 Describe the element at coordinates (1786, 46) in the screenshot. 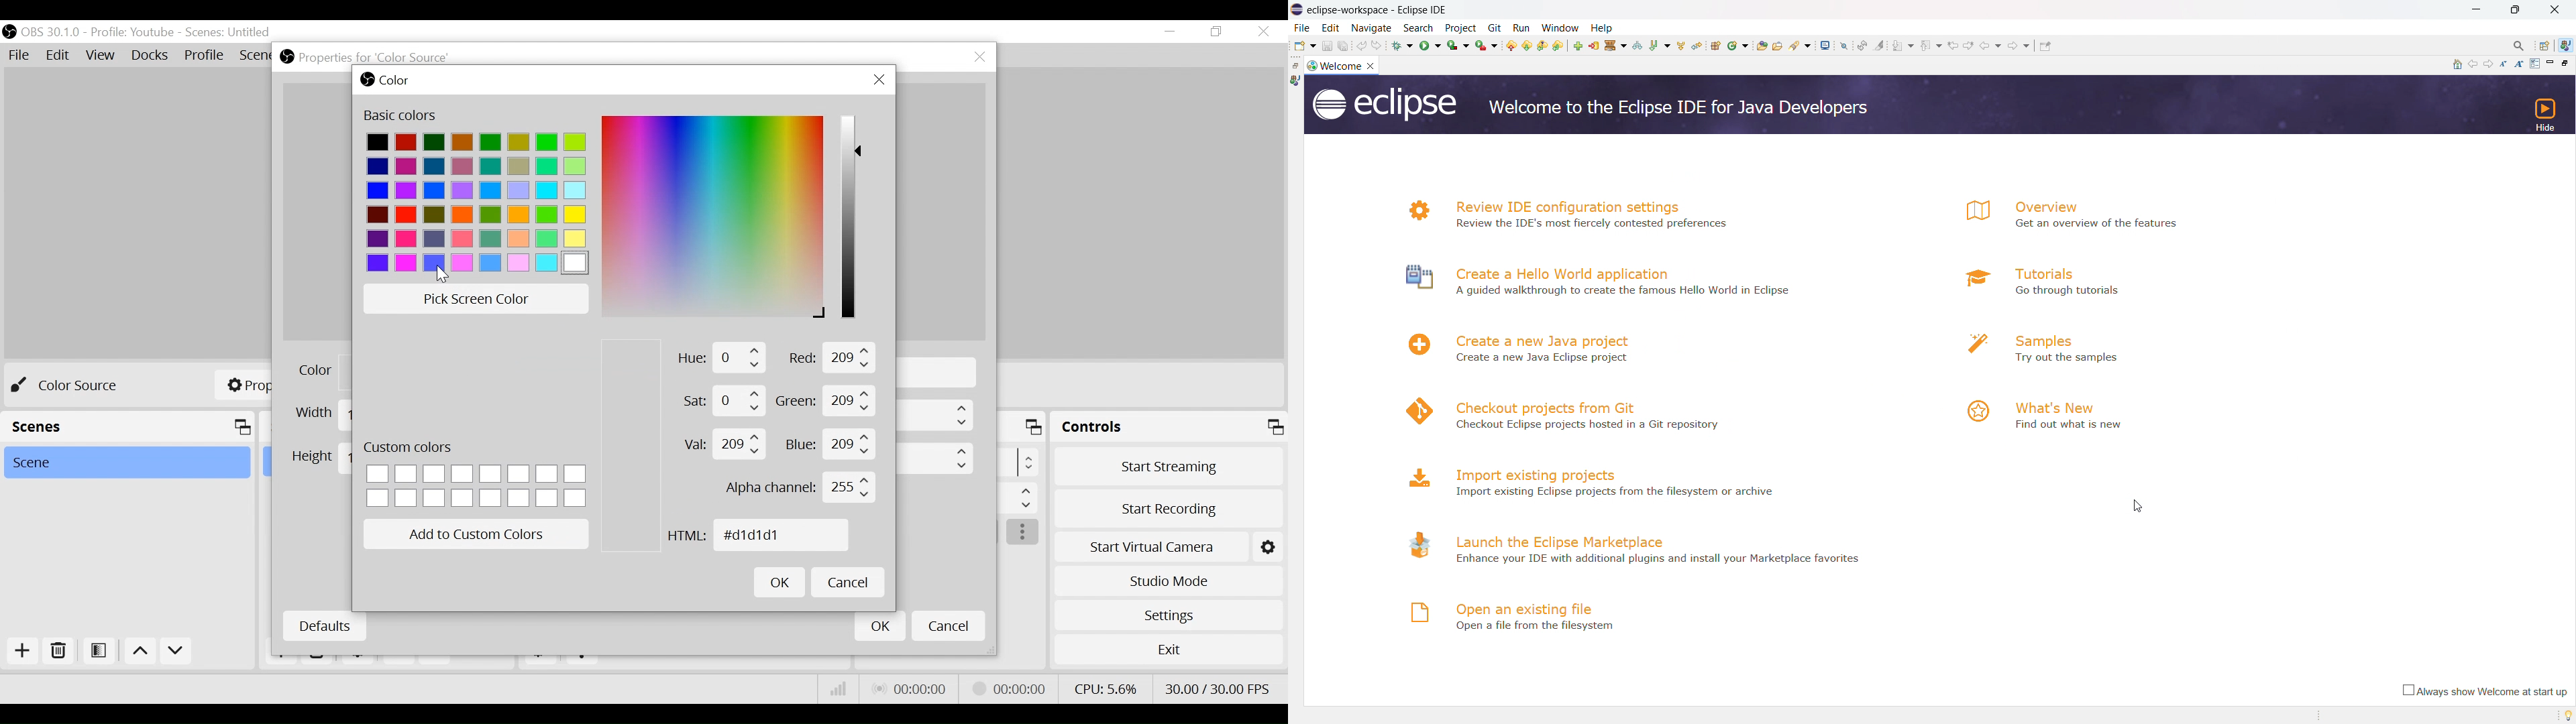

I see `back` at that location.